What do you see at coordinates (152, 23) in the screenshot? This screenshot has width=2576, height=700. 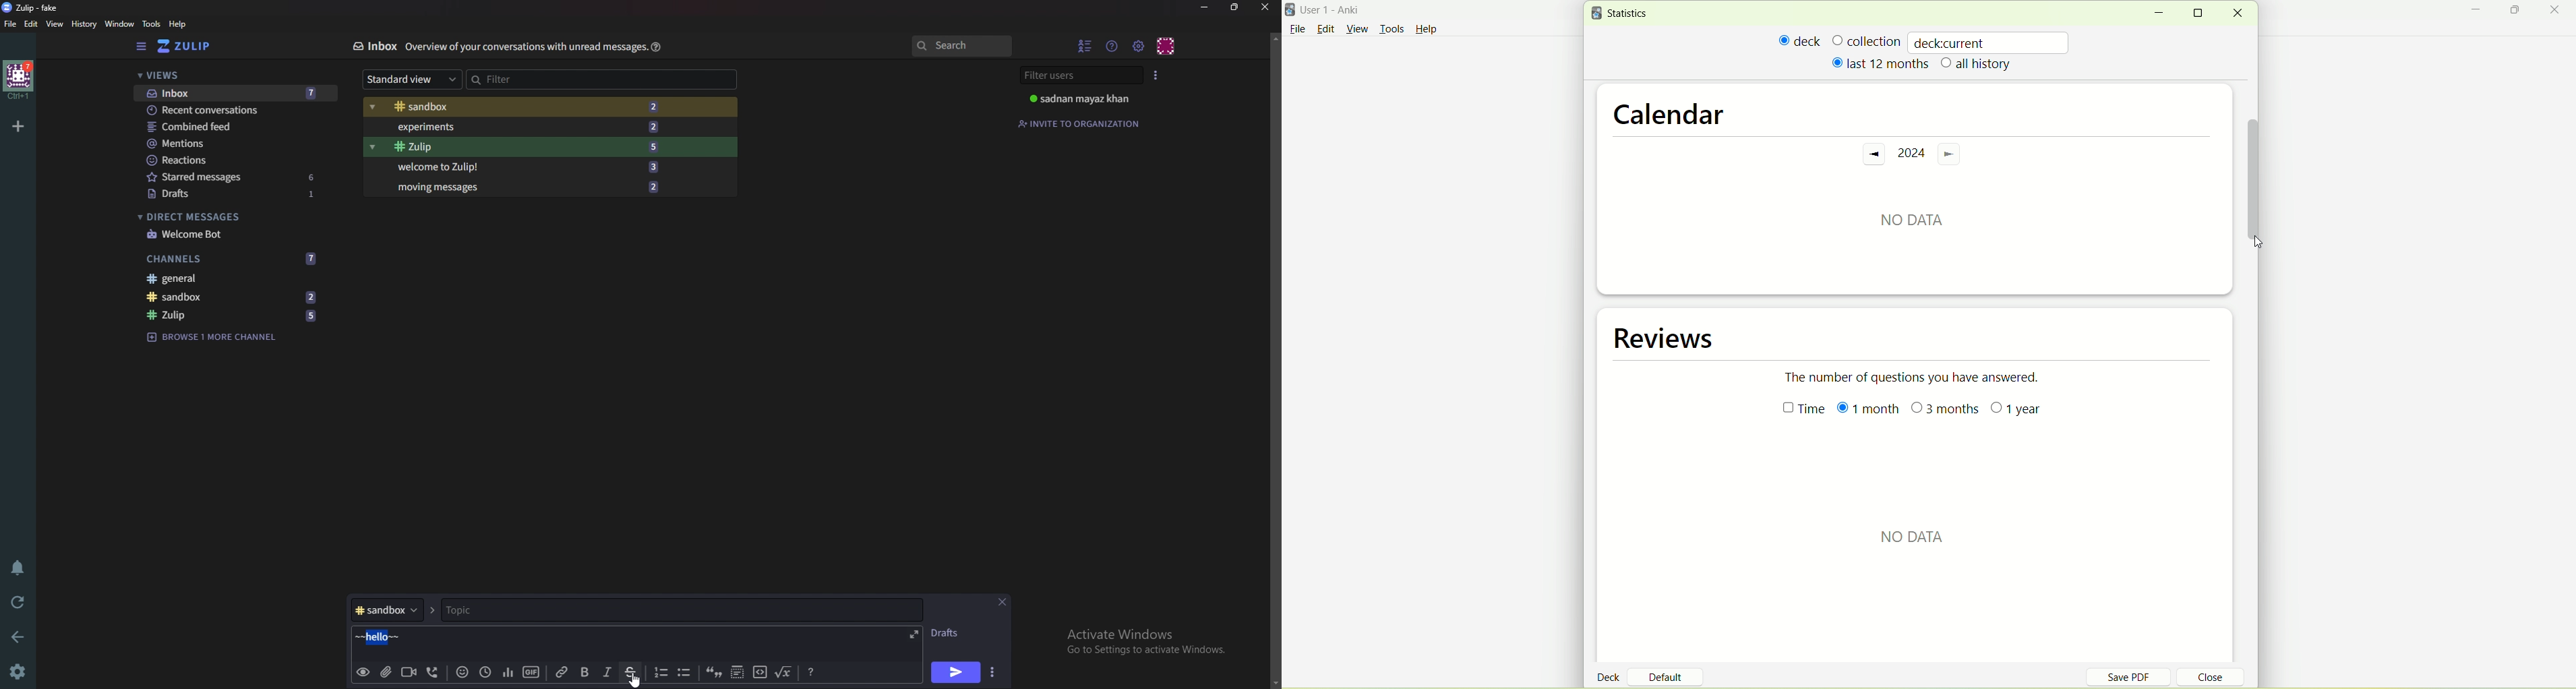 I see `Tools` at bounding box center [152, 23].